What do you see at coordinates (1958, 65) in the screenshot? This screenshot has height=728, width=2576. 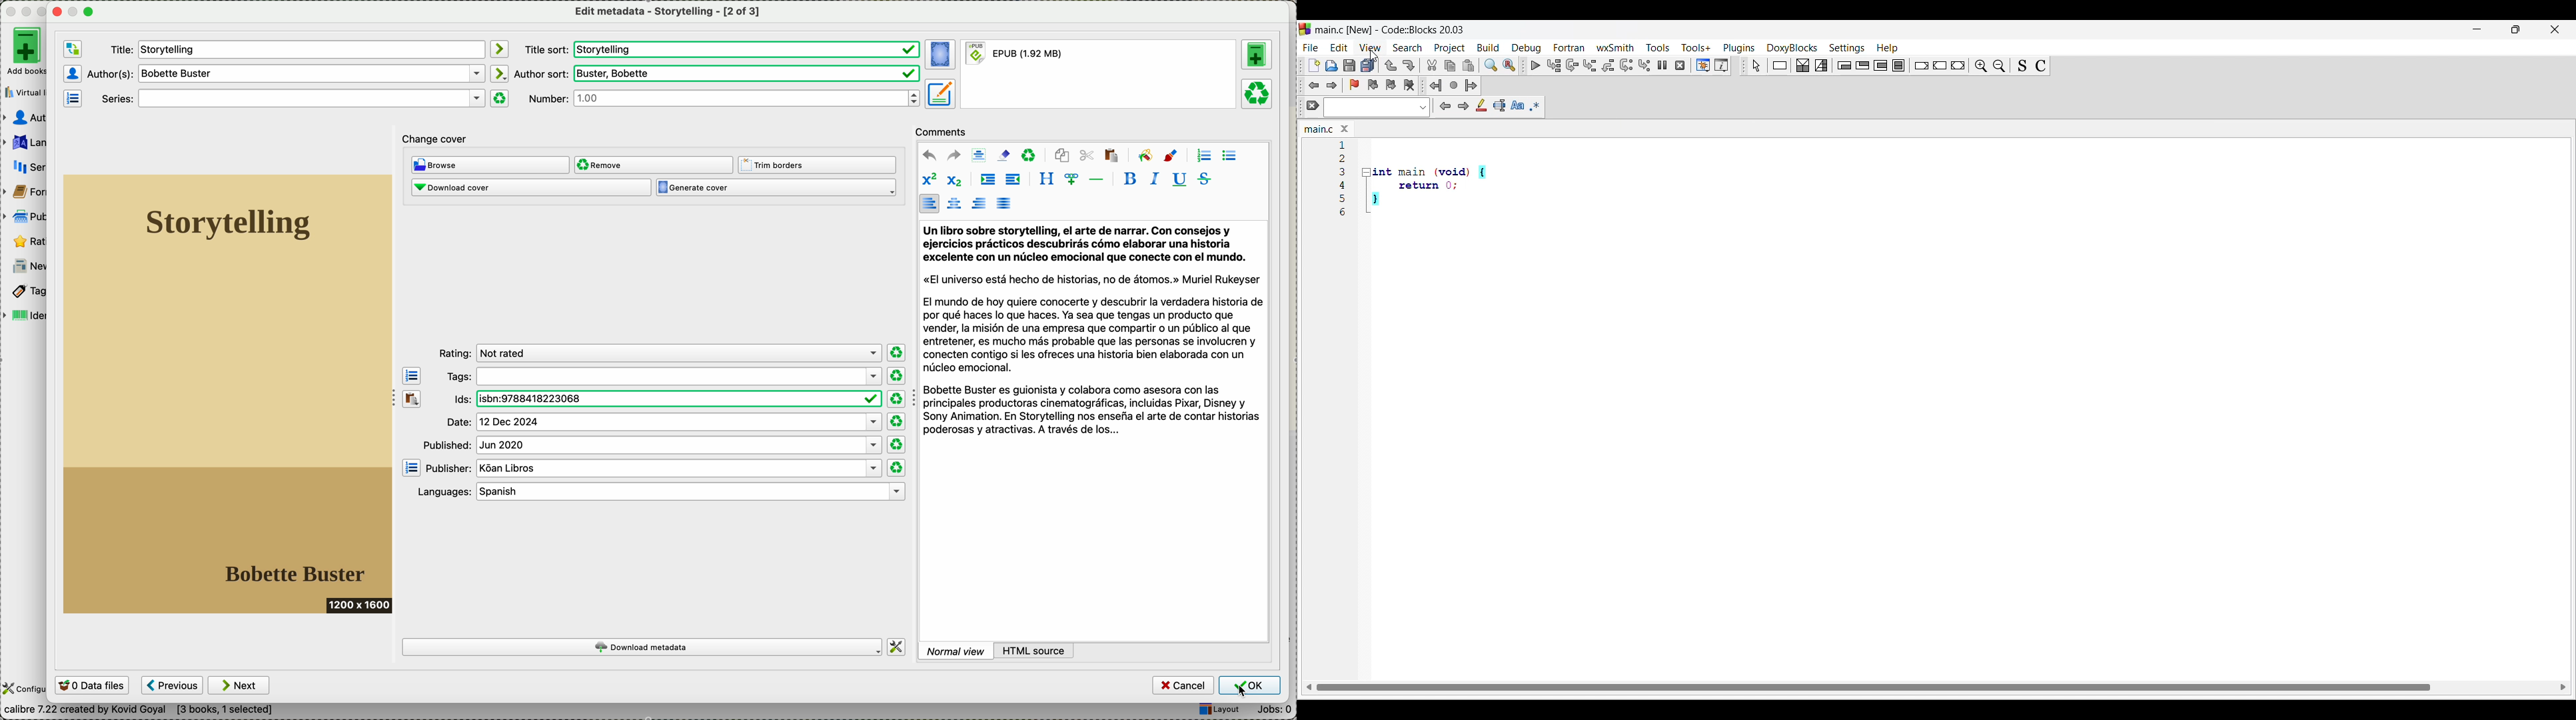 I see `Return instruction` at bounding box center [1958, 65].